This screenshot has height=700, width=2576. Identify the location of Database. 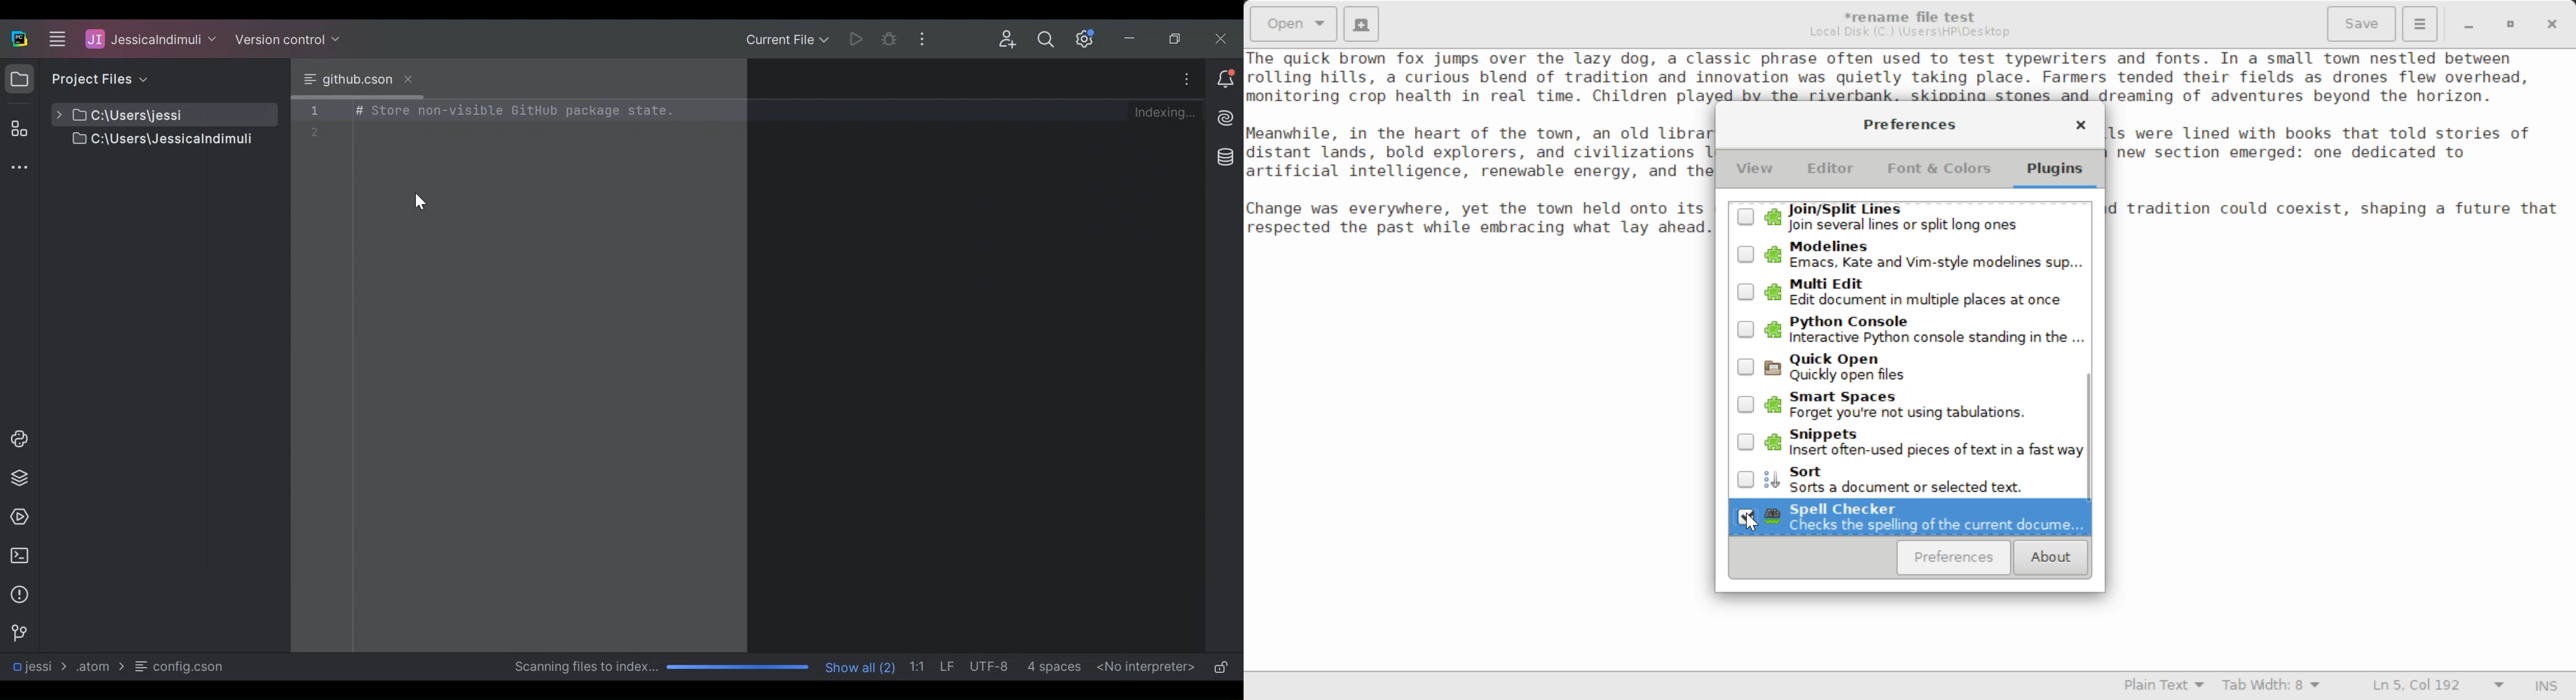
(1227, 158).